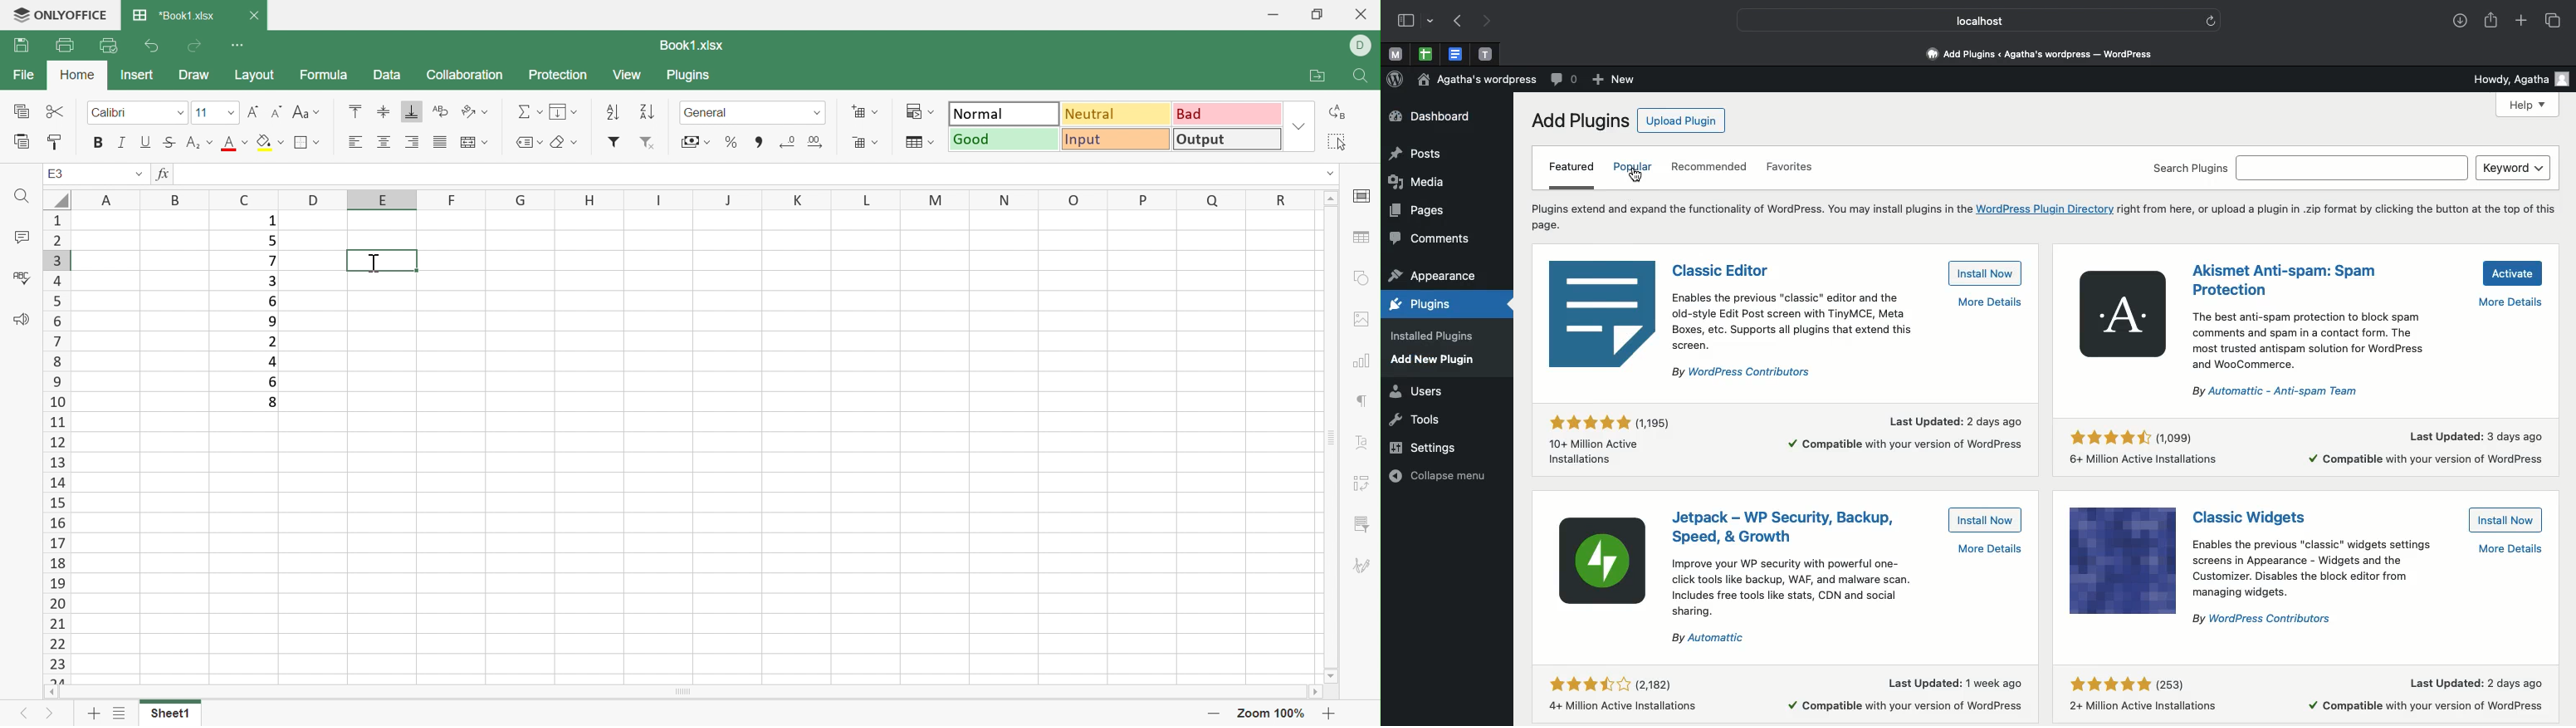 This screenshot has height=728, width=2576. I want to click on Drop Down, so click(228, 112).